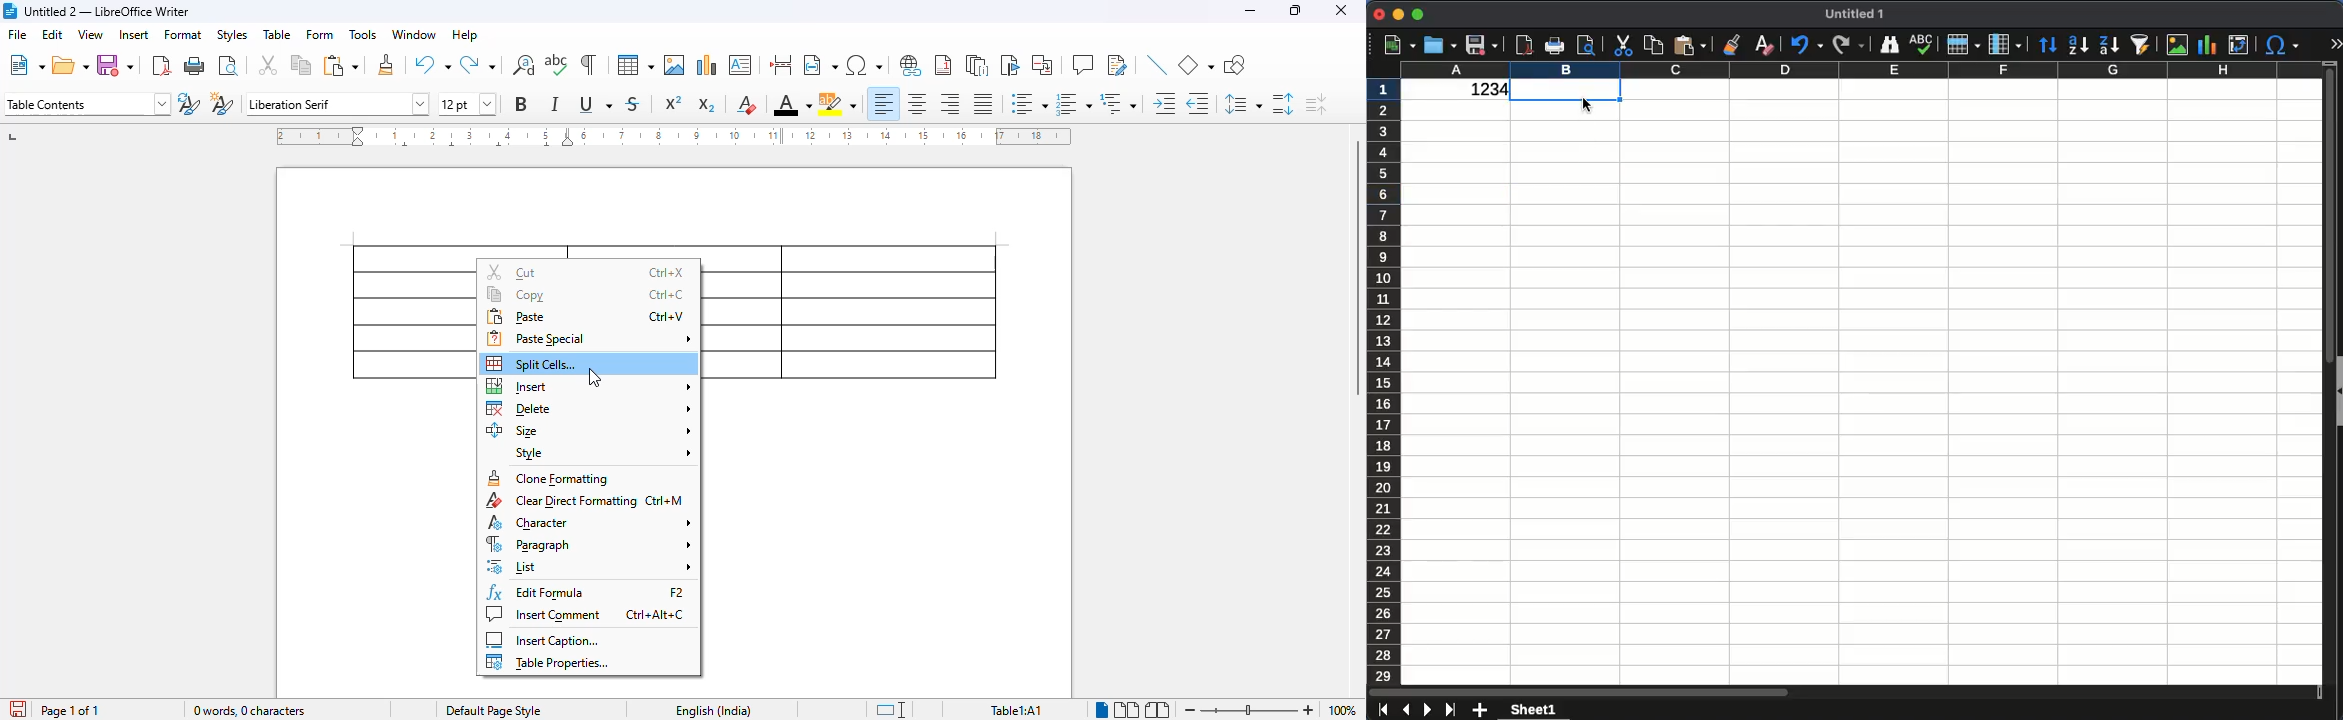  Describe the element at coordinates (1848, 43) in the screenshot. I see `redo` at that location.